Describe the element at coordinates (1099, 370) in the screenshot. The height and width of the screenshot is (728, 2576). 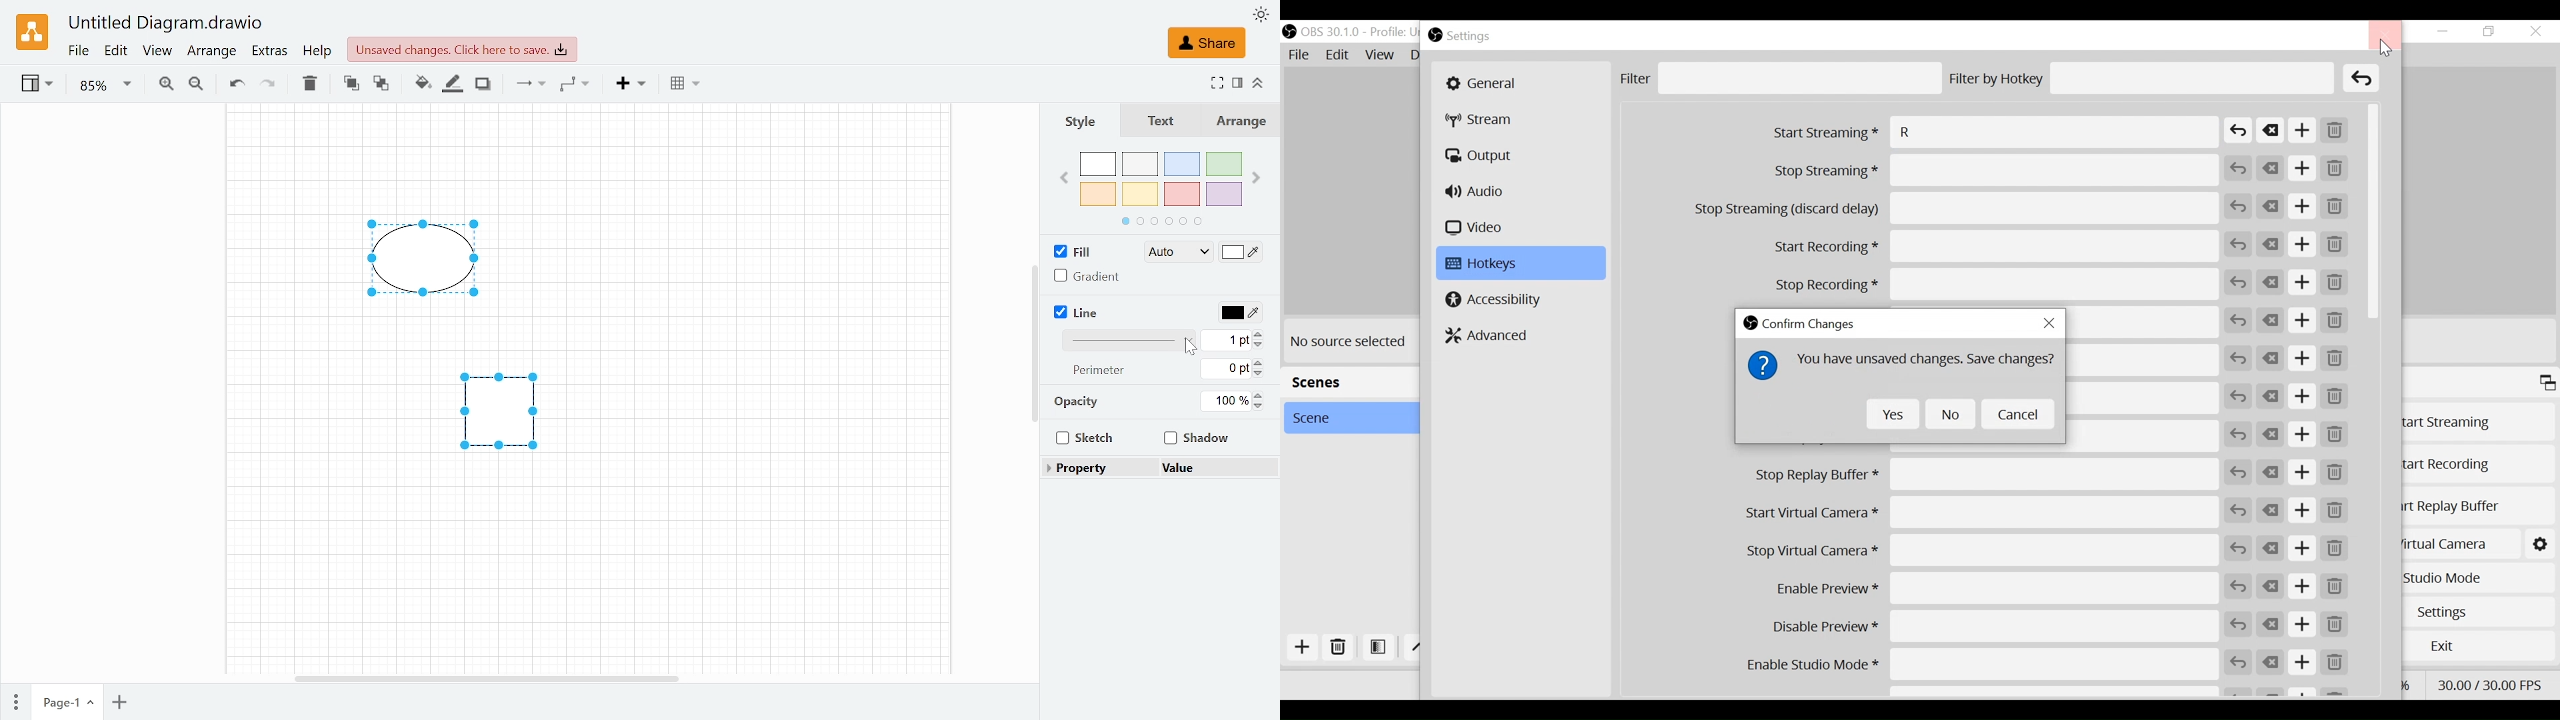
I see `perimeter` at that location.